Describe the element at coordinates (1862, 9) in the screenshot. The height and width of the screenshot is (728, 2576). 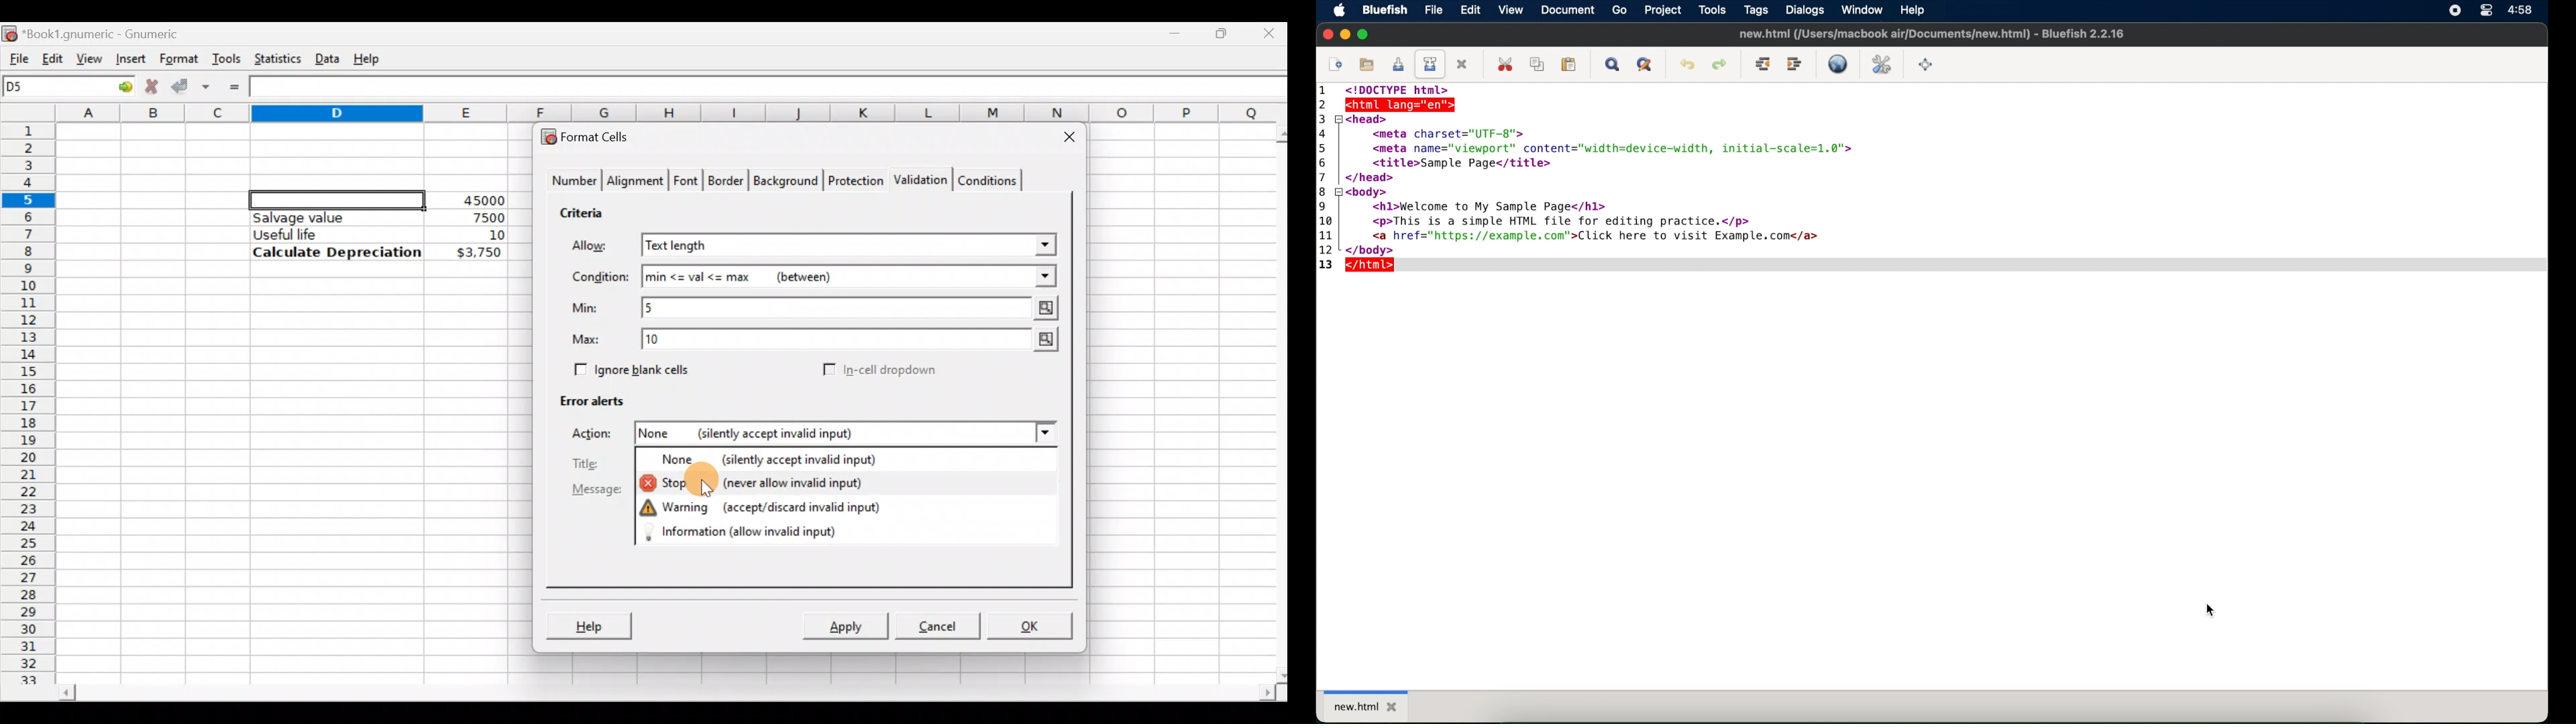
I see `window` at that location.